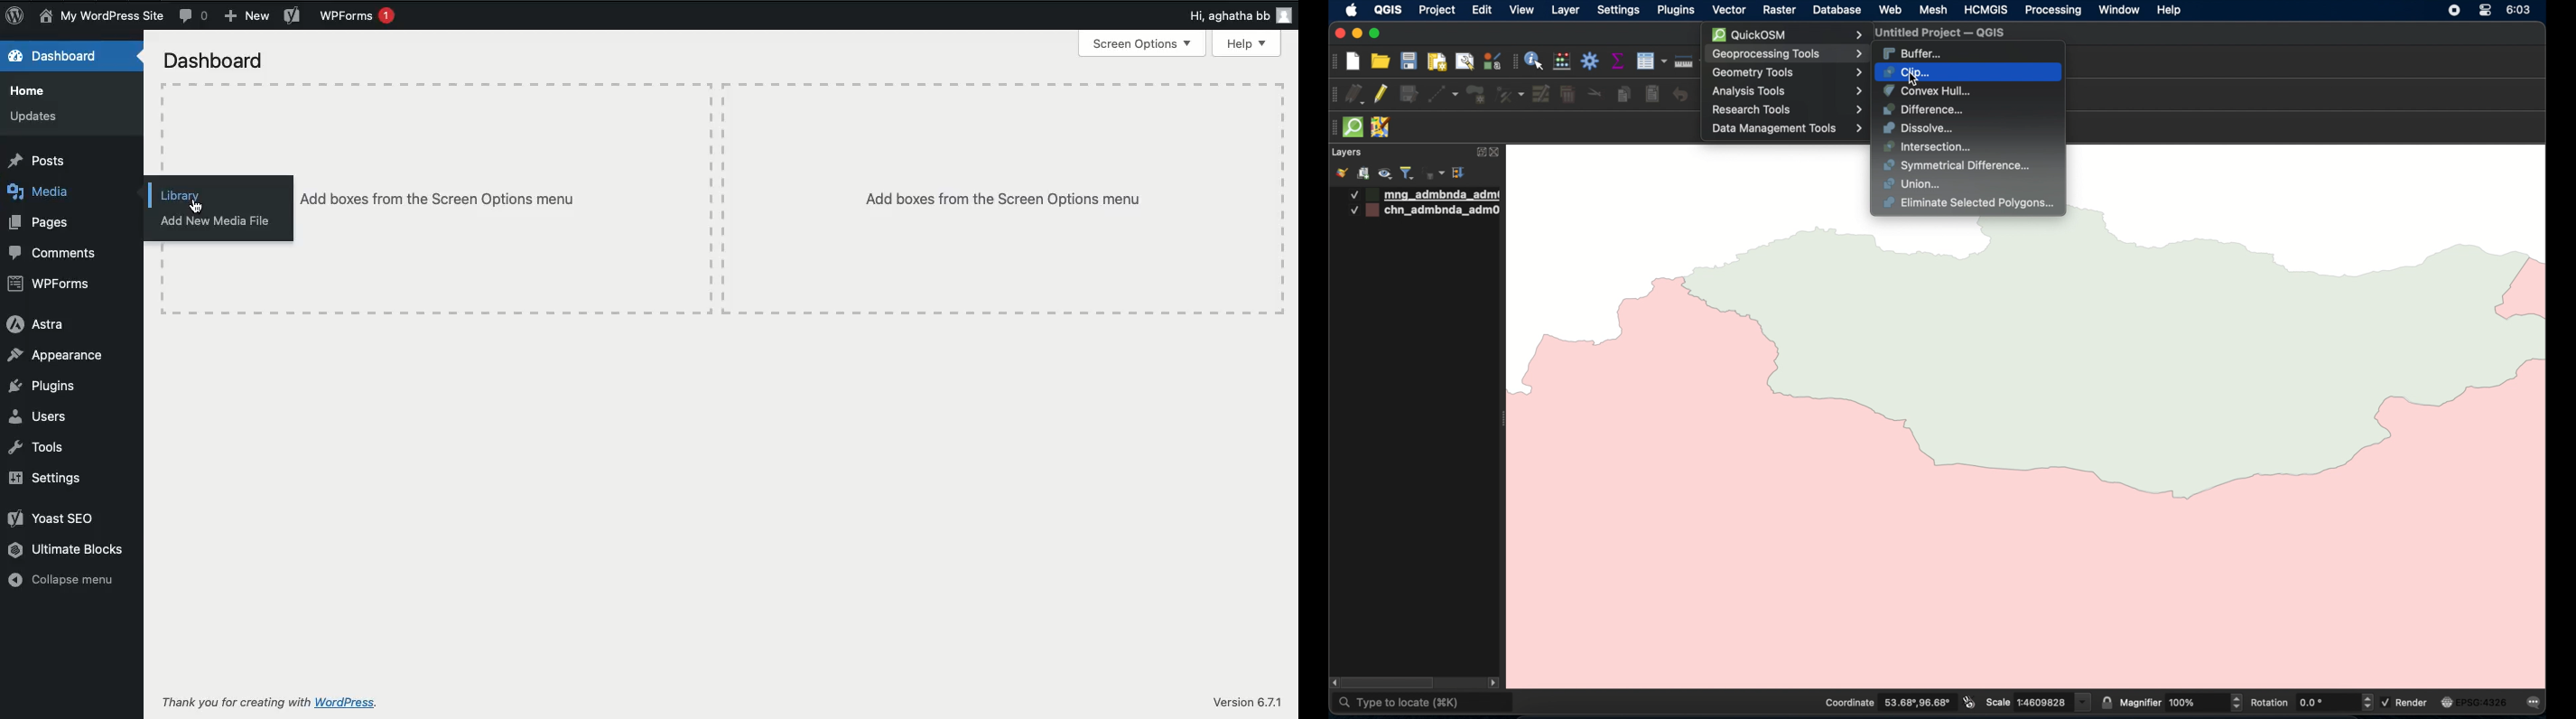 Image resolution: width=2576 pixels, height=728 pixels. Describe the element at coordinates (1786, 34) in the screenshot. I see `` at that location.